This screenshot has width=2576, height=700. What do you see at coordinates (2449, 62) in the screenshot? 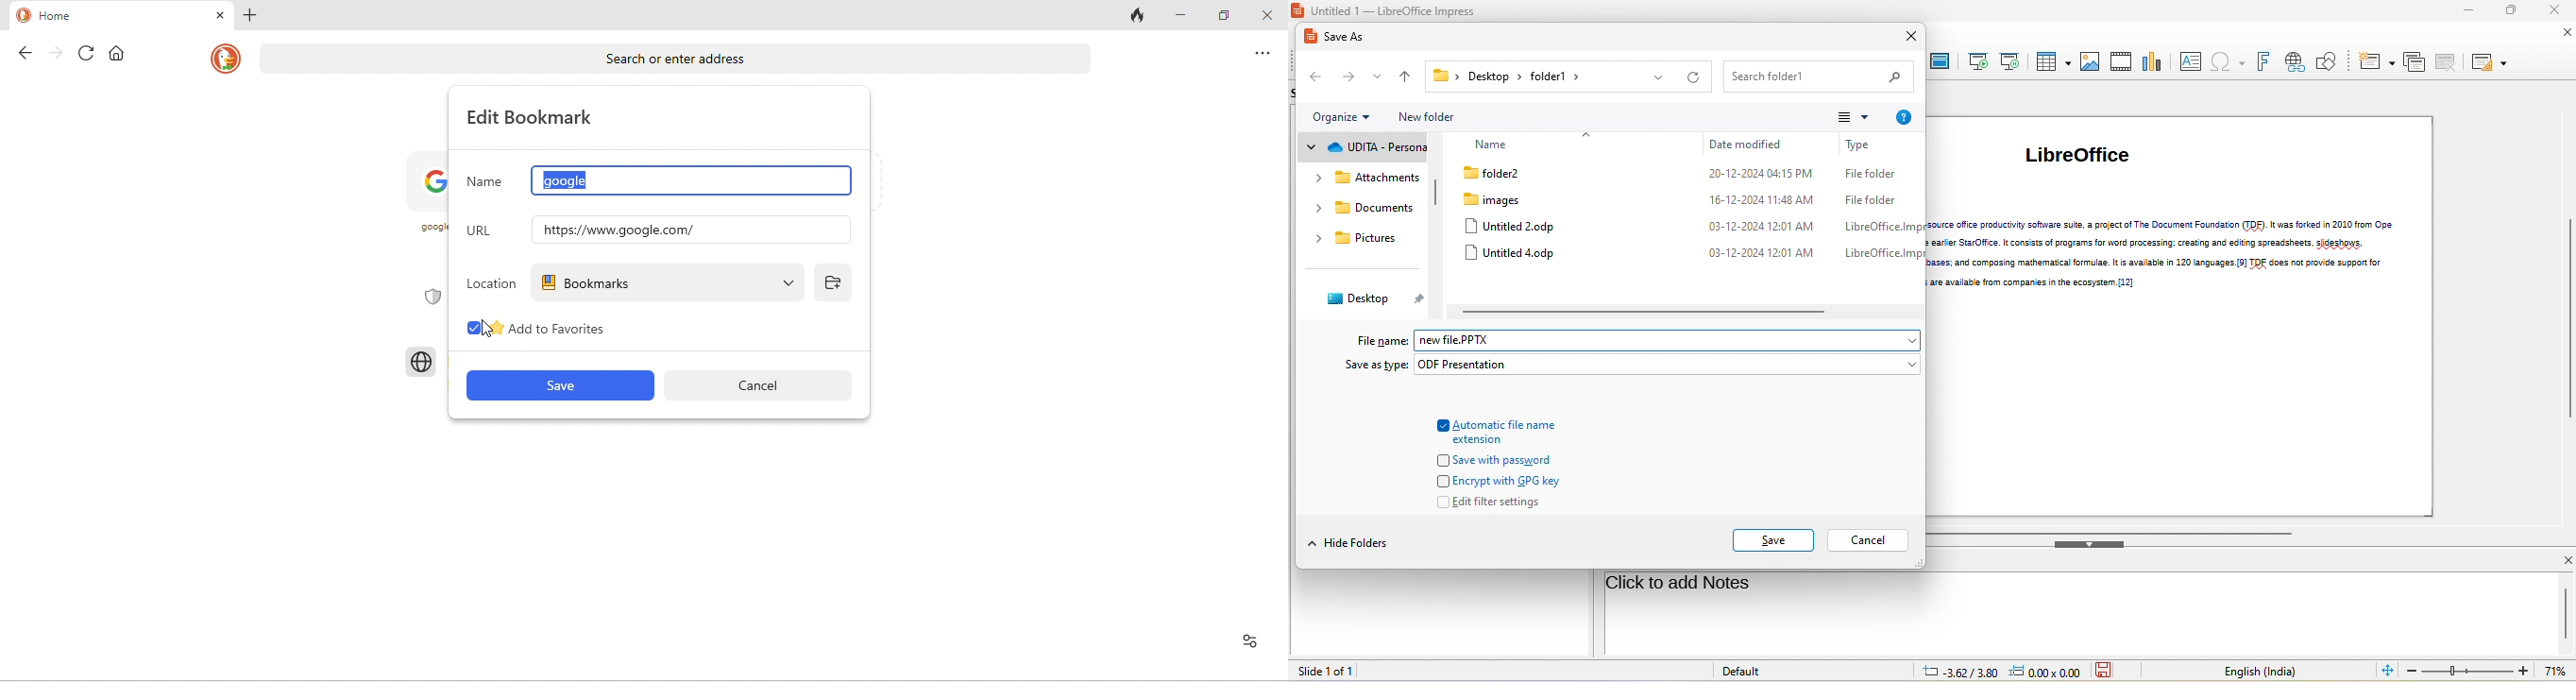
I see `delete slide` at bounding box center [2449, 62].